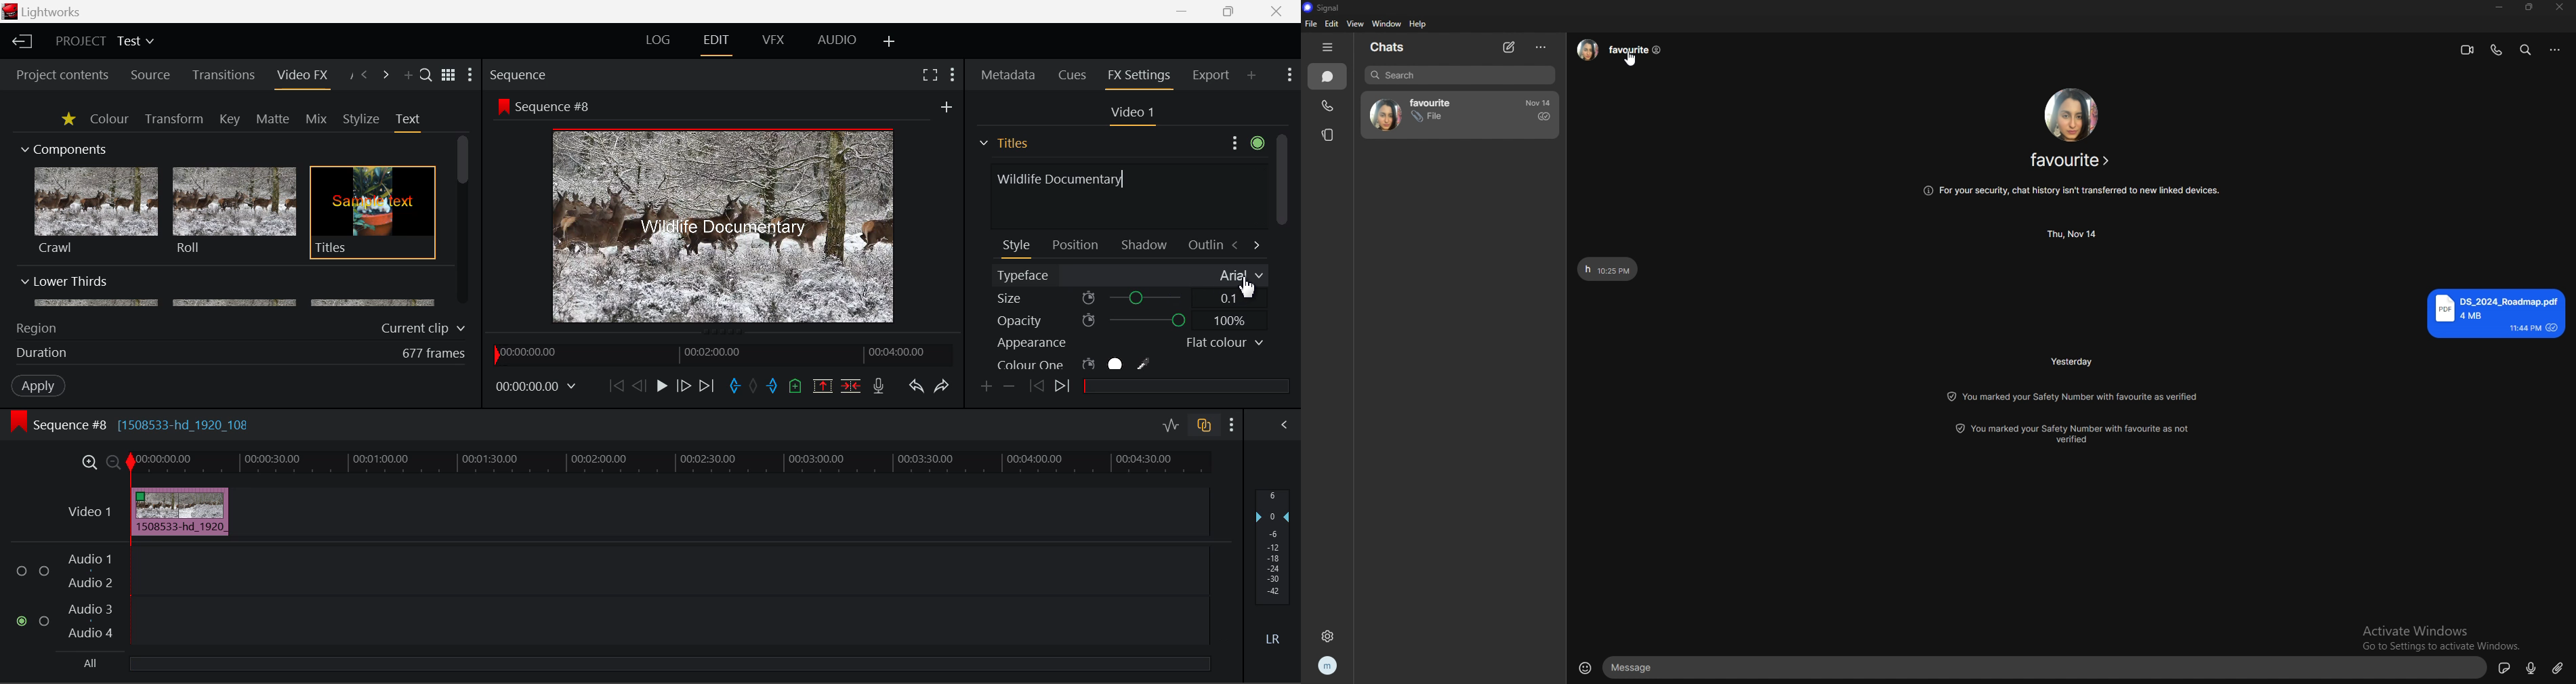 The image size is (2576, 700). I want to click on text, so click(1608, 268).